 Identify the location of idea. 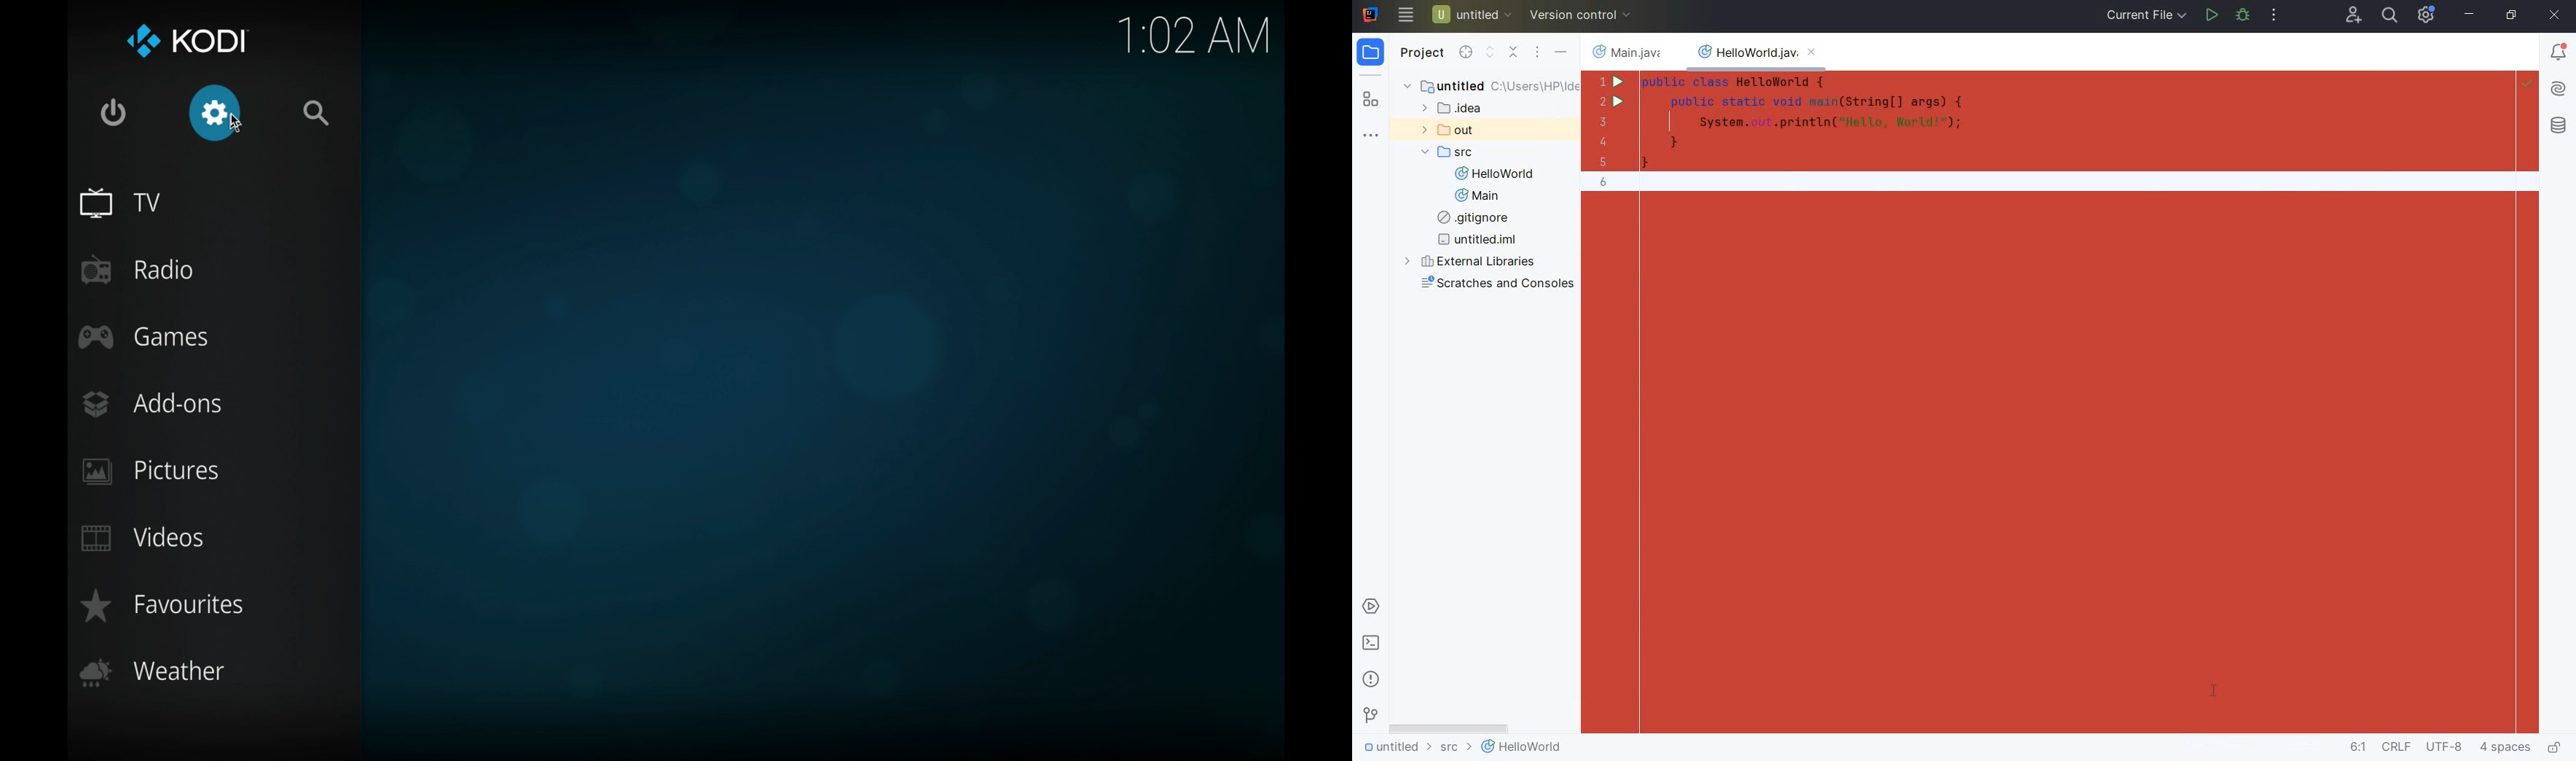
(1468, 109).